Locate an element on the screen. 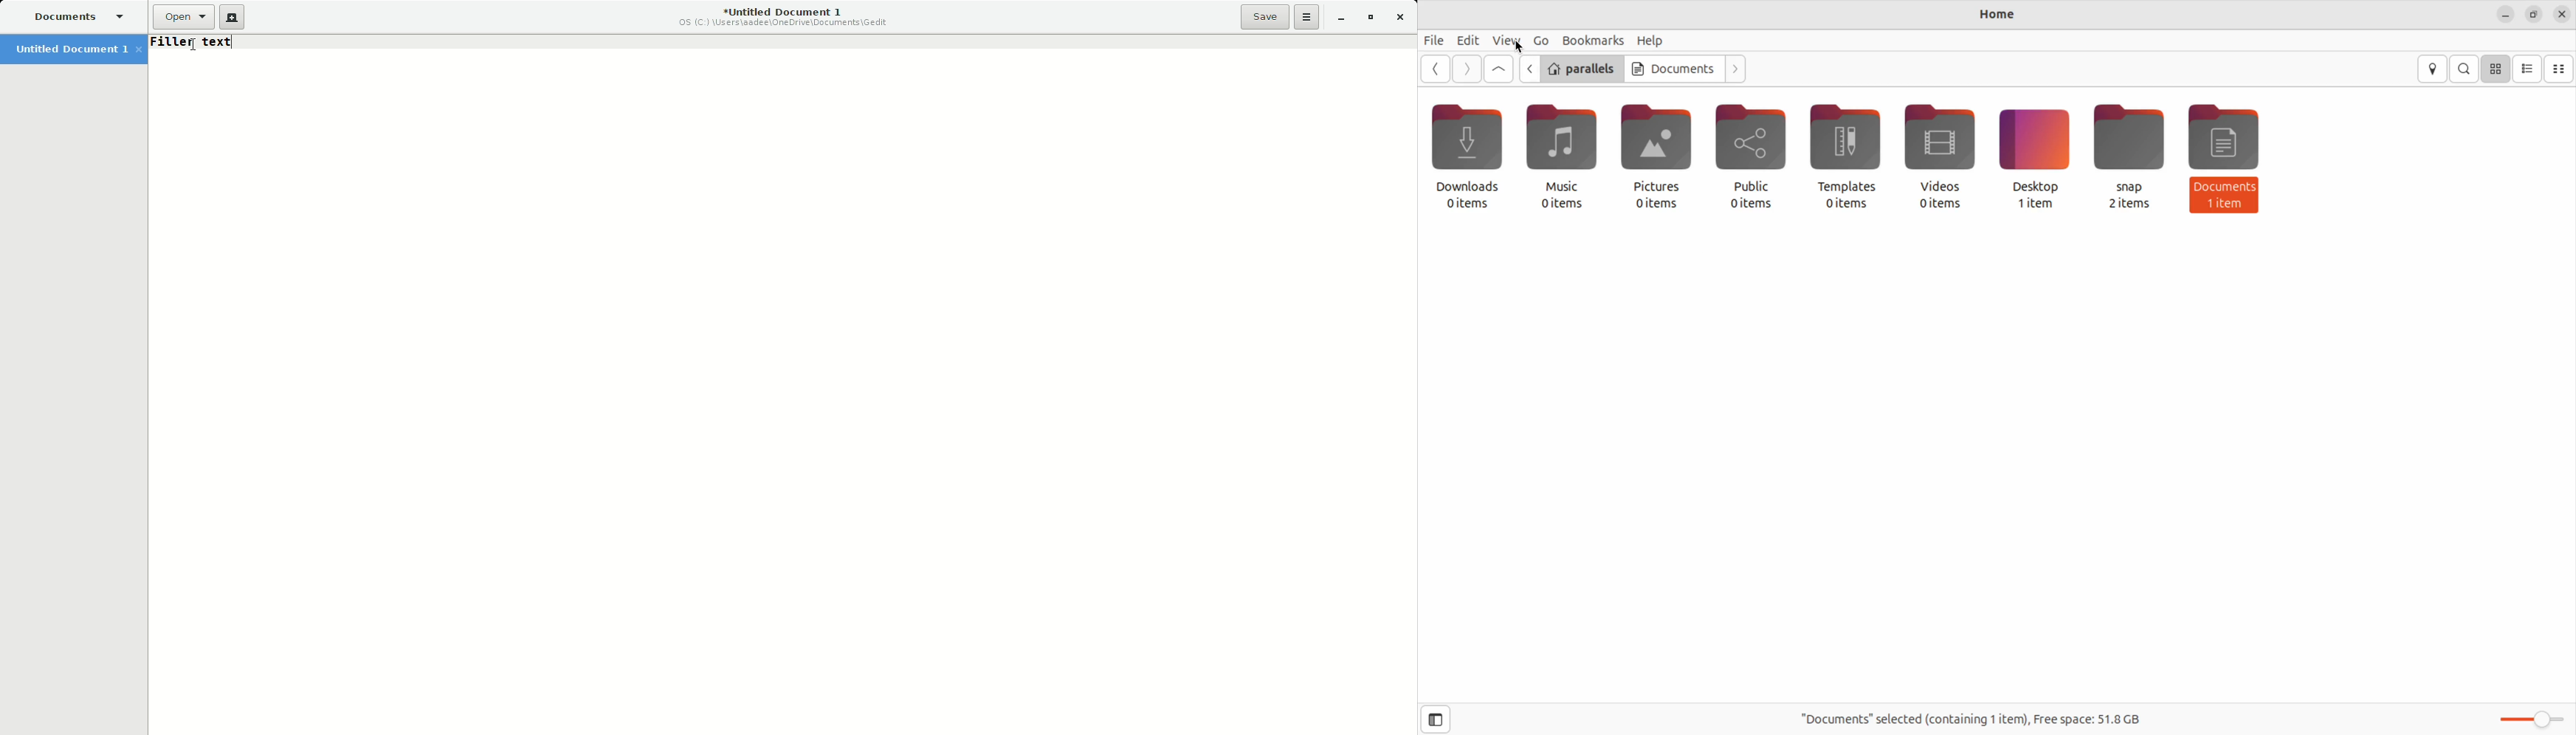 This screenshot has width=2576, height=756. Videos is located at coordinates (1939, 144).